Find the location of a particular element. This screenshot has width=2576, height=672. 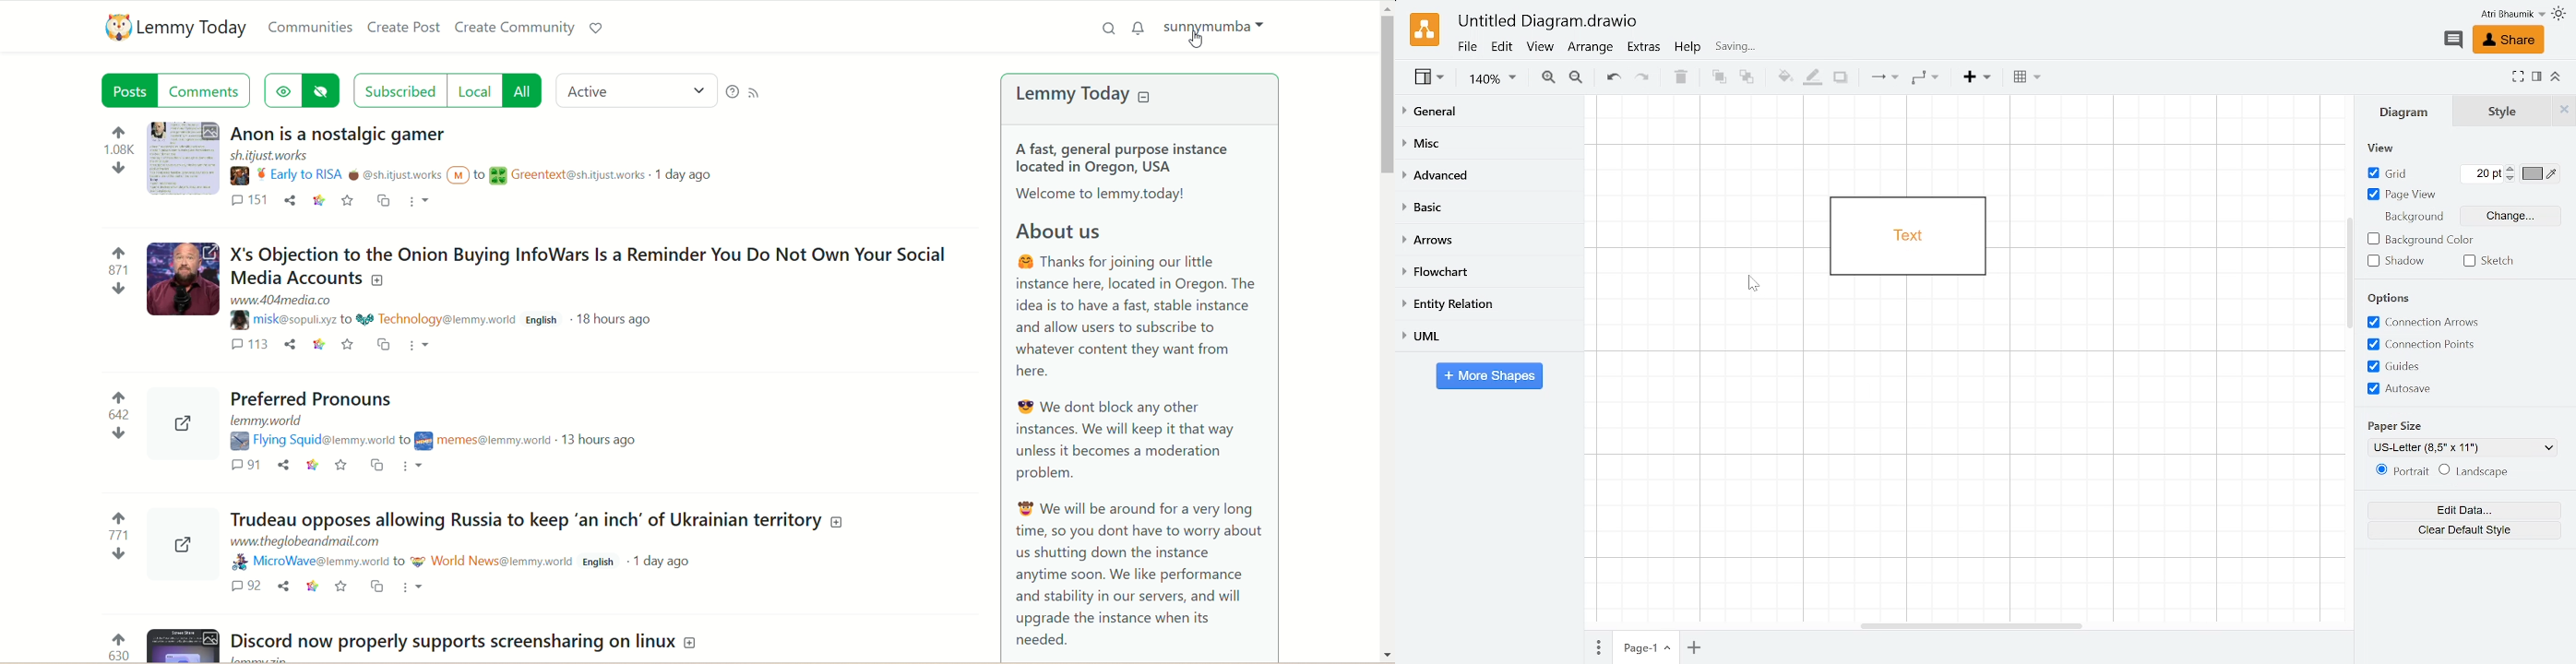

Connection is located at coordinates (1880, 78).